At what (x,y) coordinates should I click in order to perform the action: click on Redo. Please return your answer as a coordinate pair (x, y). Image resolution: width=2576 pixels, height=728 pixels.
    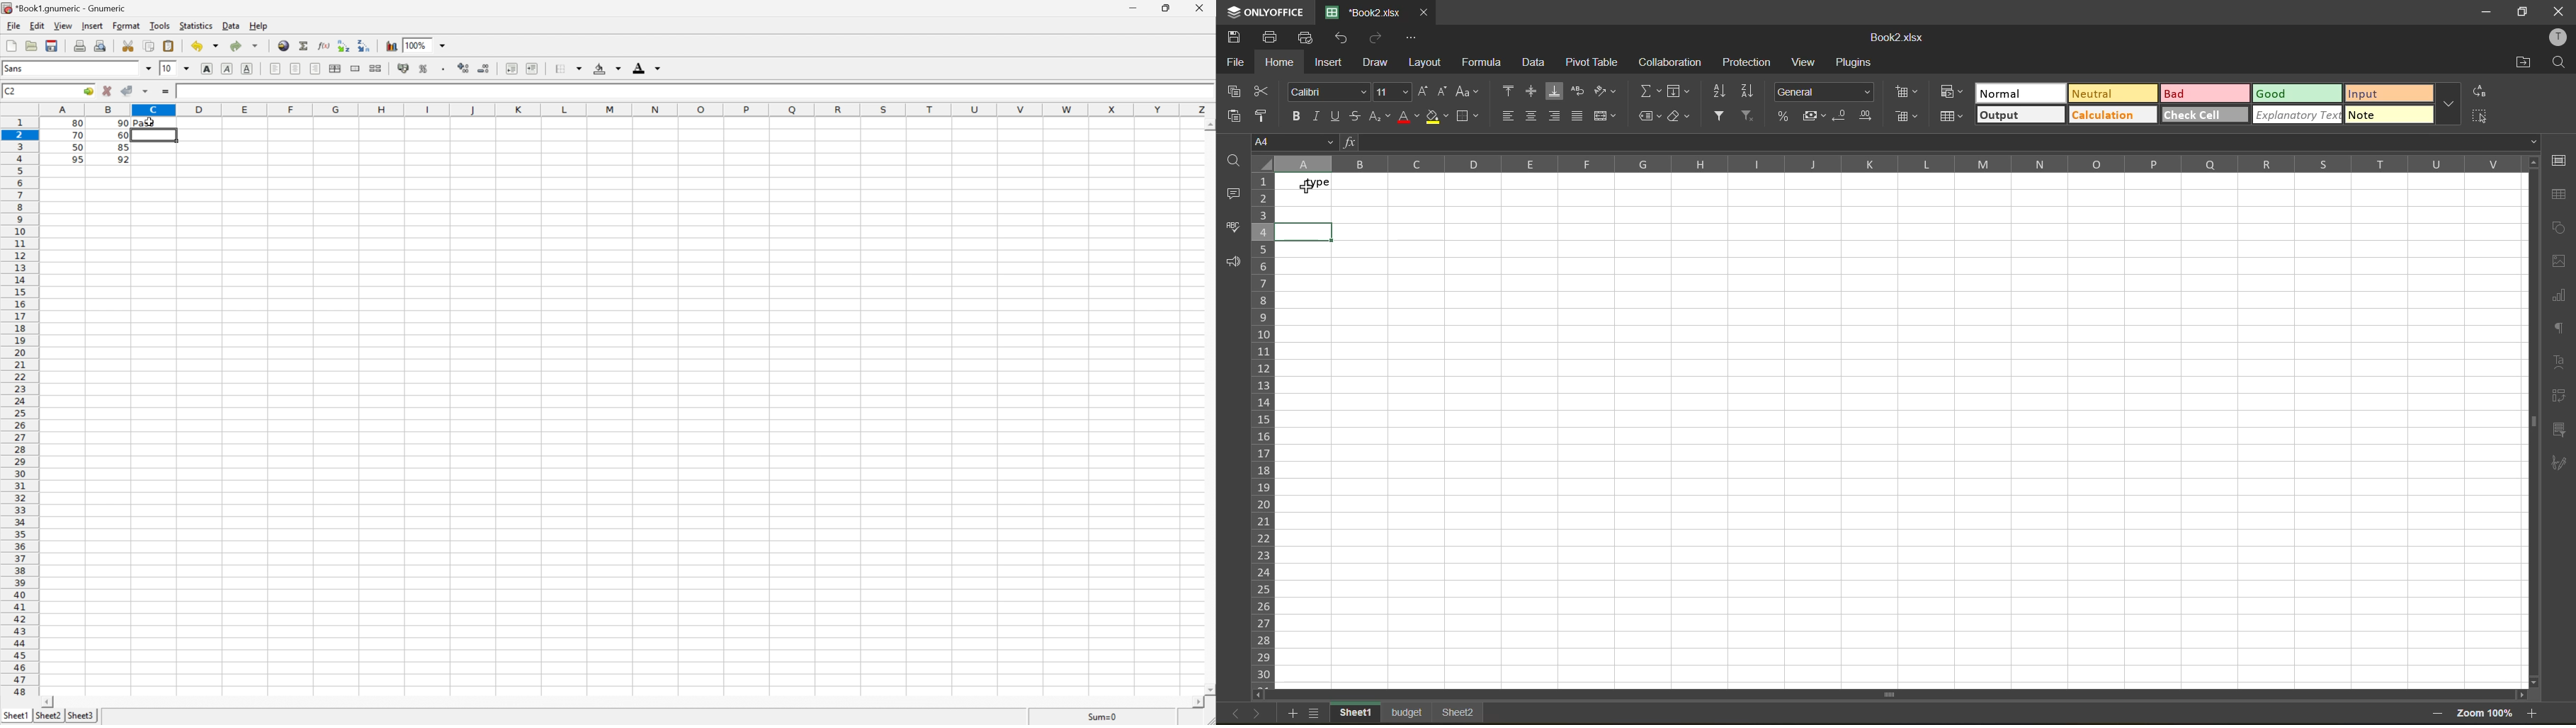
    Looking at the image, I should click on (233, 44).